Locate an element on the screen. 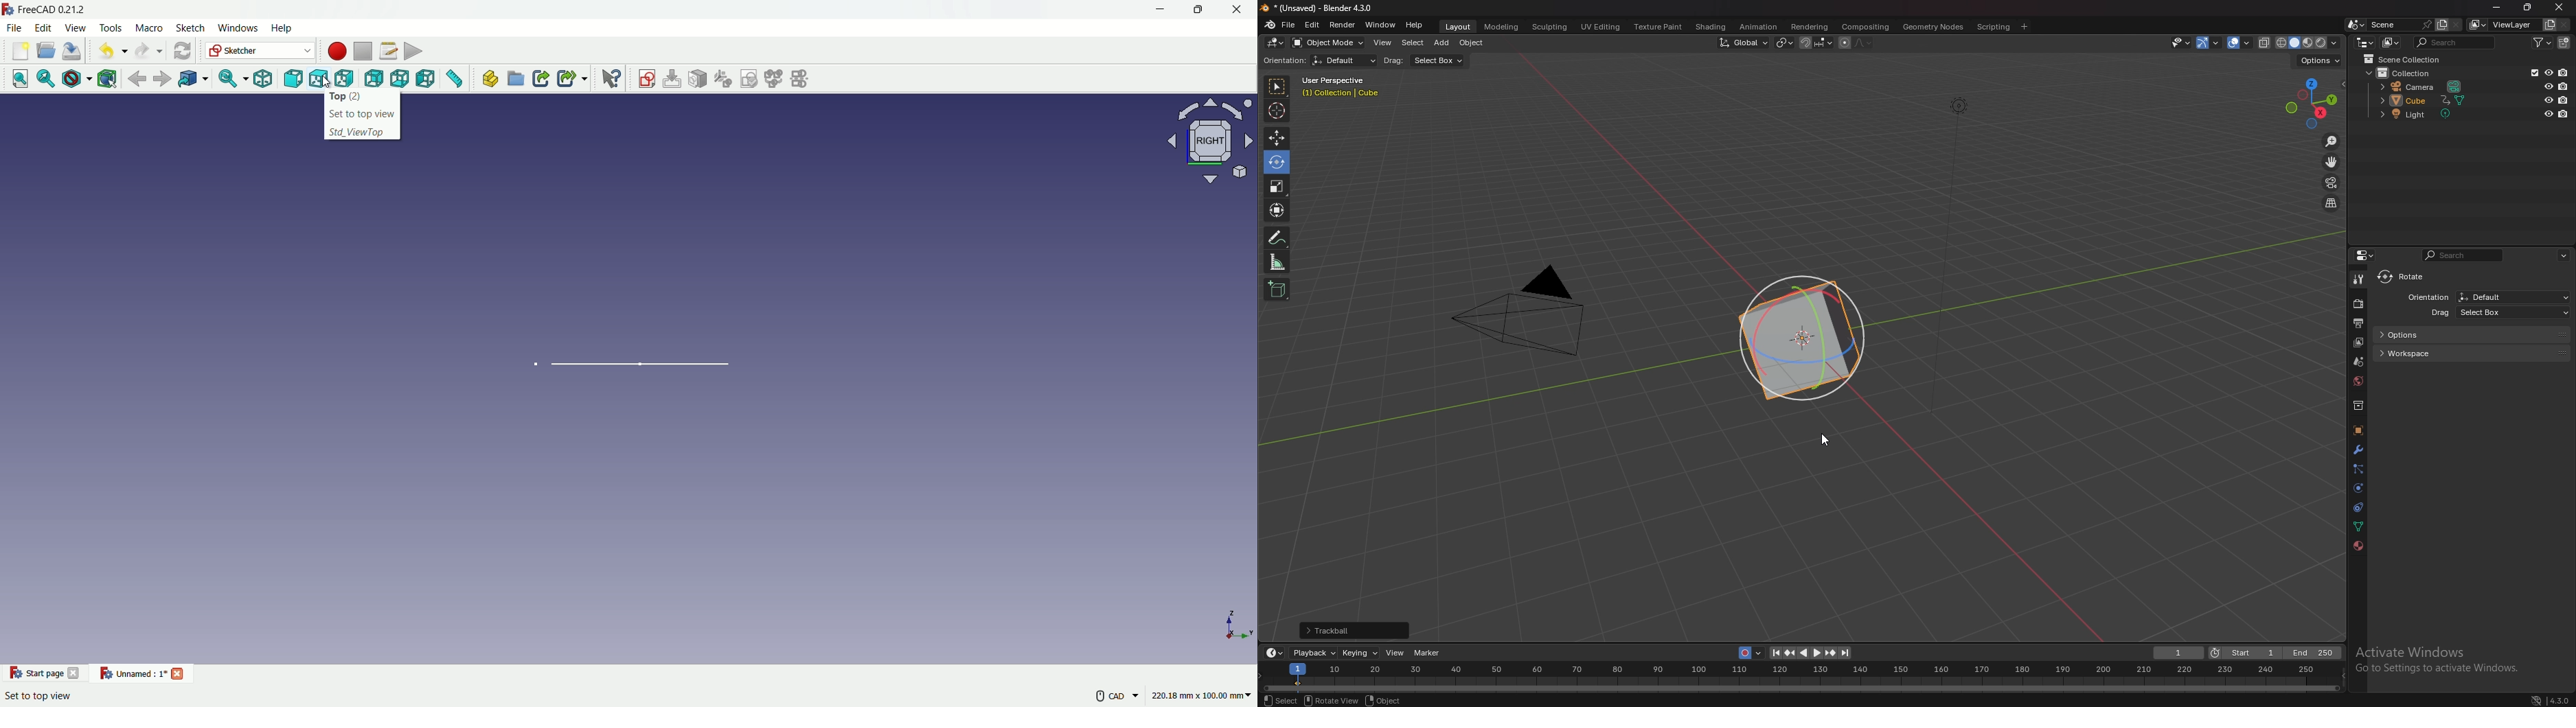 This screenshot has width=2576, height=728. maximize or restore is located at coordinates (1197, 11).